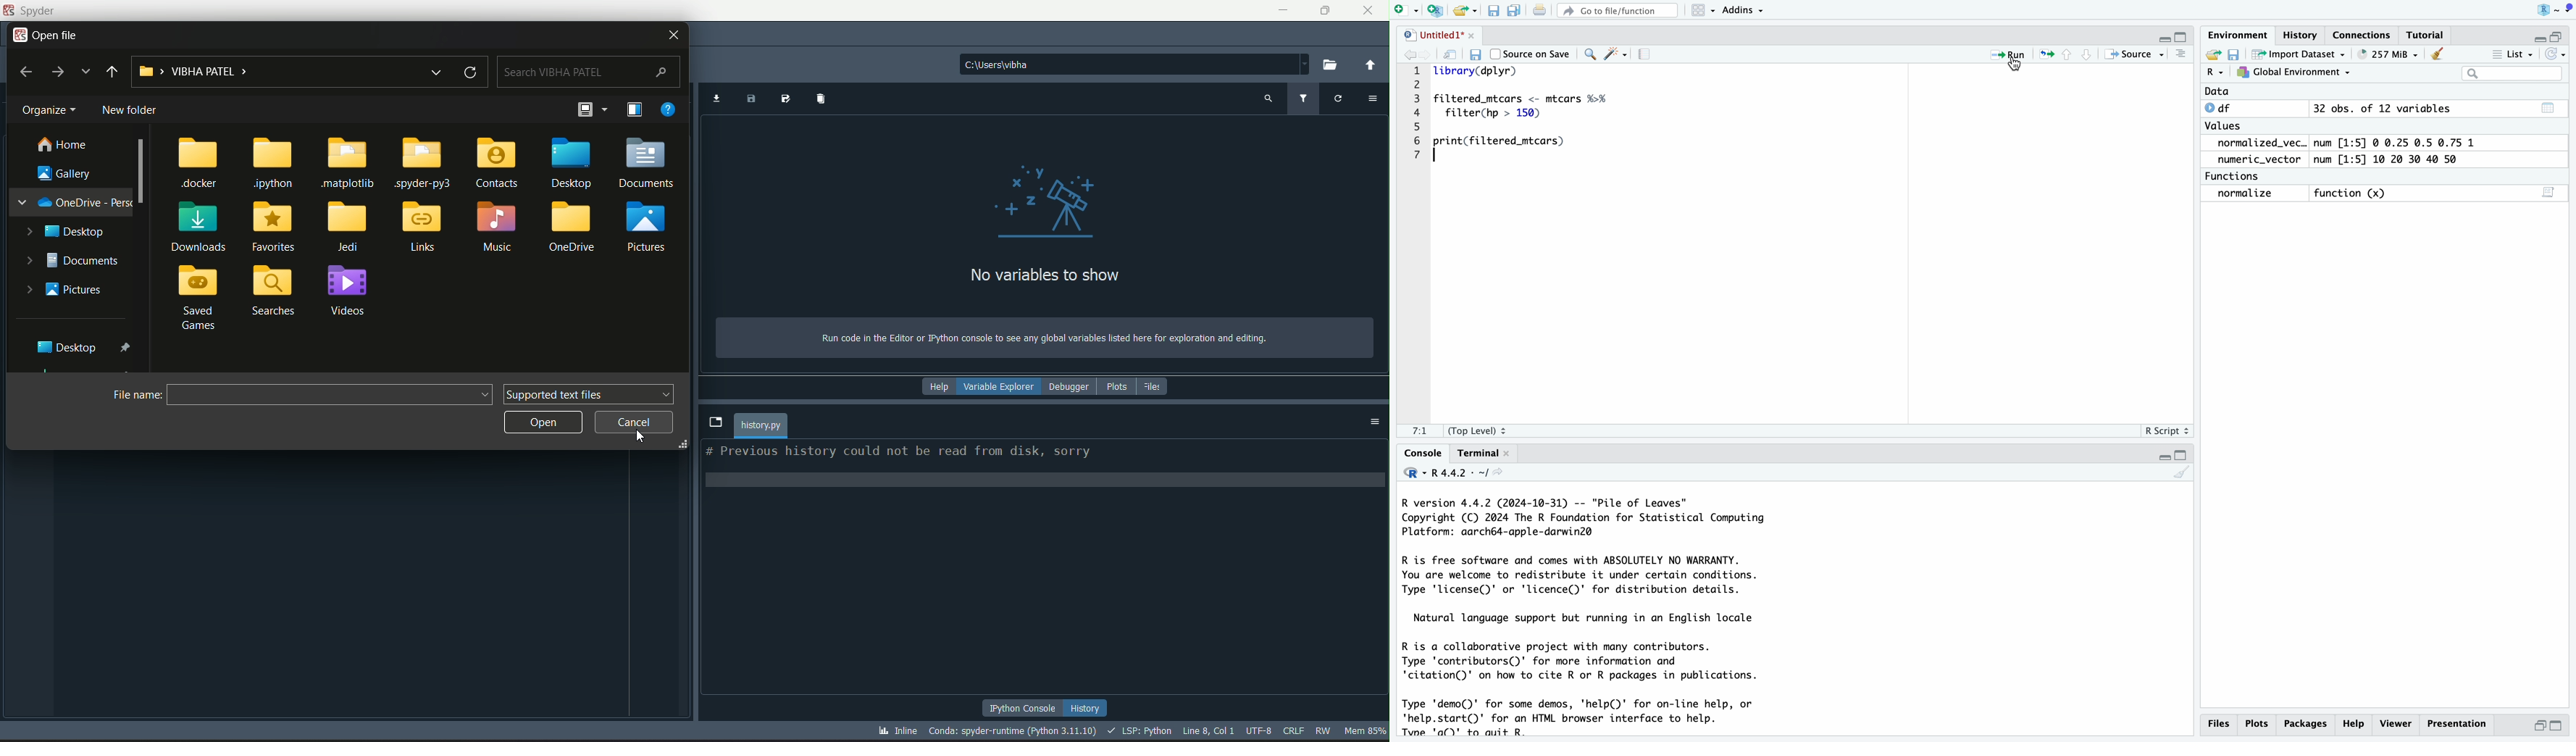  Describe the element at coordinates (1404, 10) in the screenshot. I see `new file` at that location.